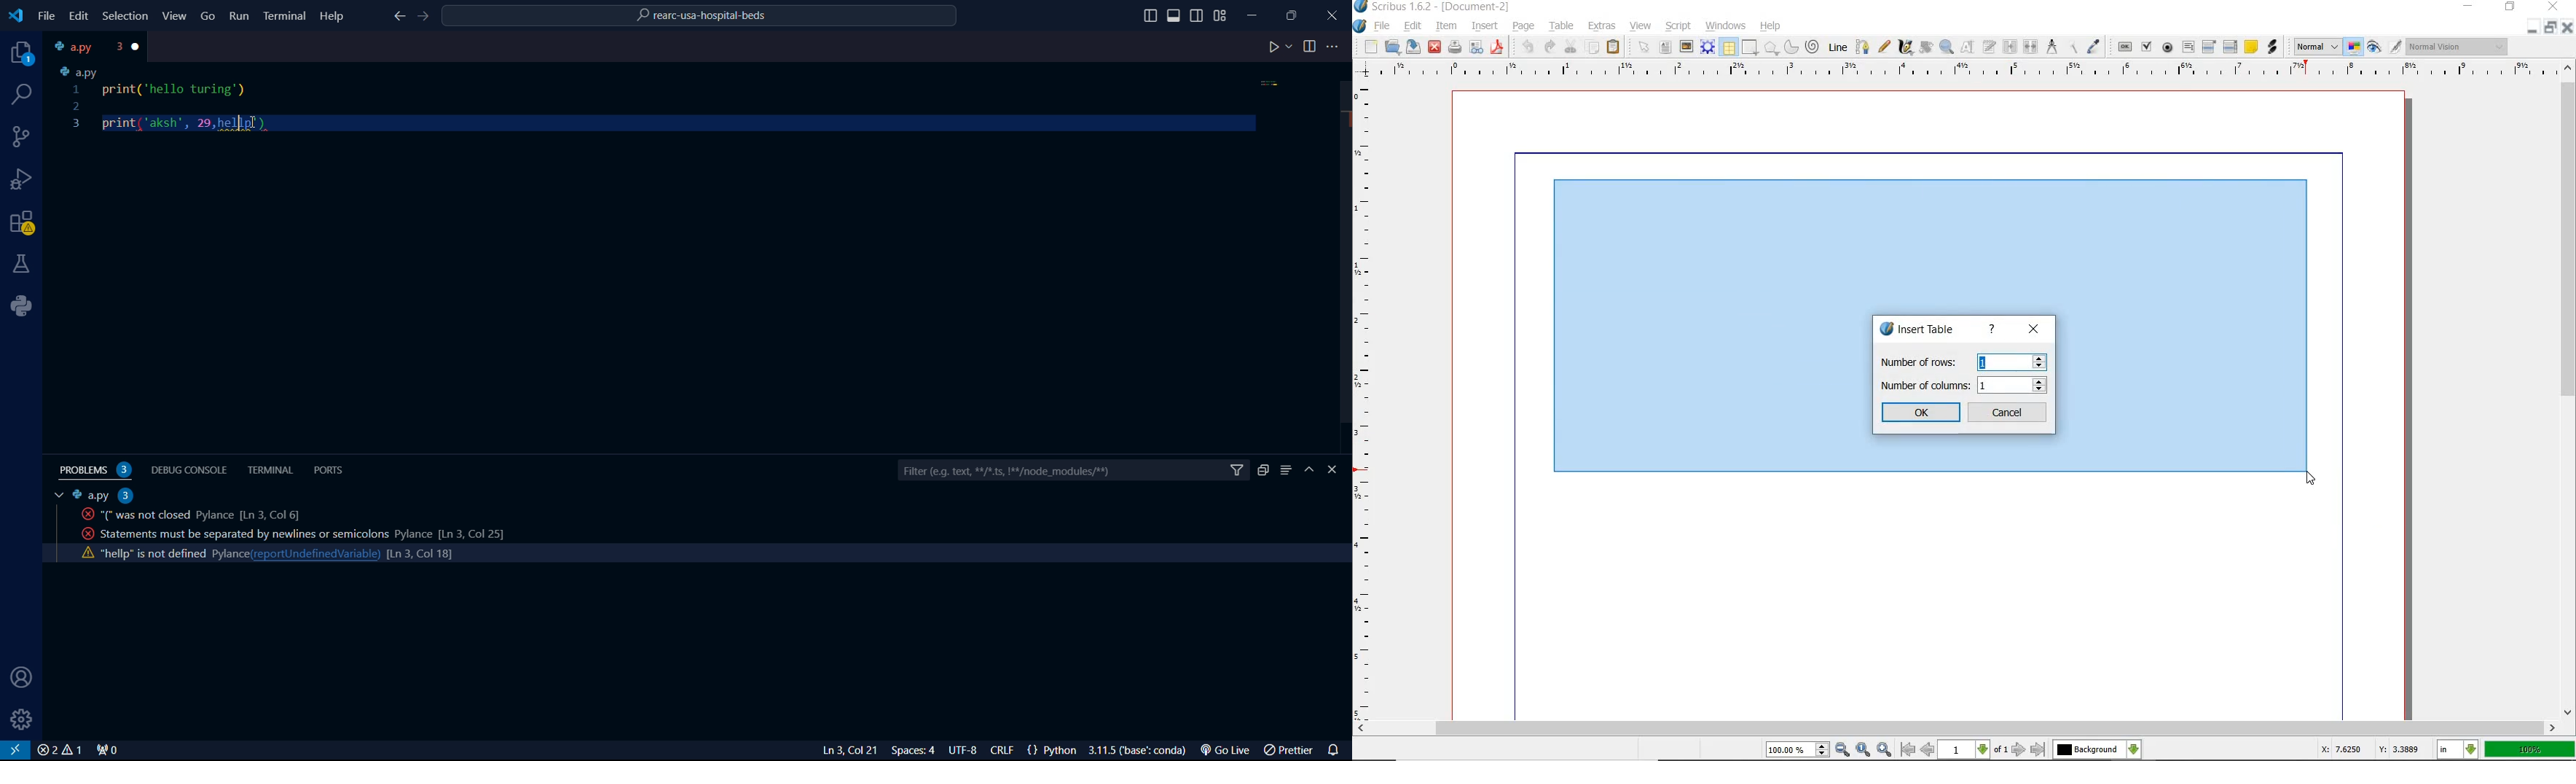  I want to click on terminal, so click(271, 470).